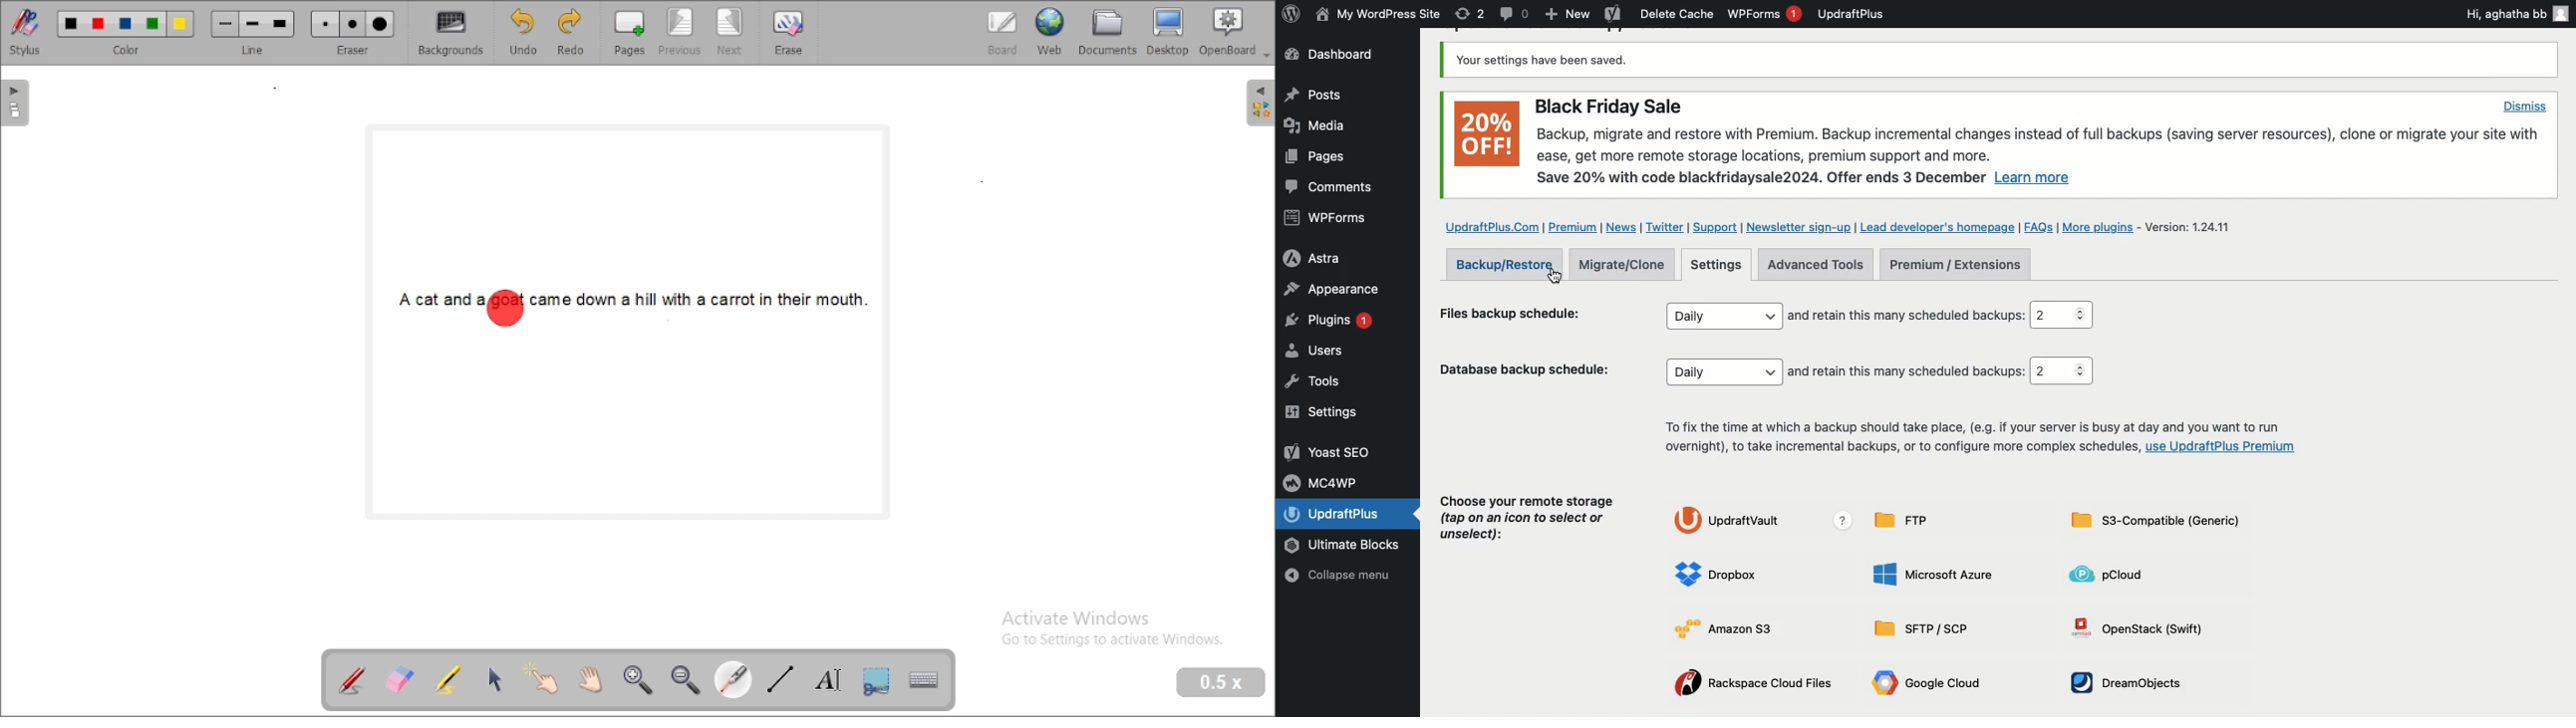 This screenshot has width=2576, height=728. What do you see at coordinates (1327, 256) in the screenshot?
I see `Astra` at bounding box center [1327, 256].